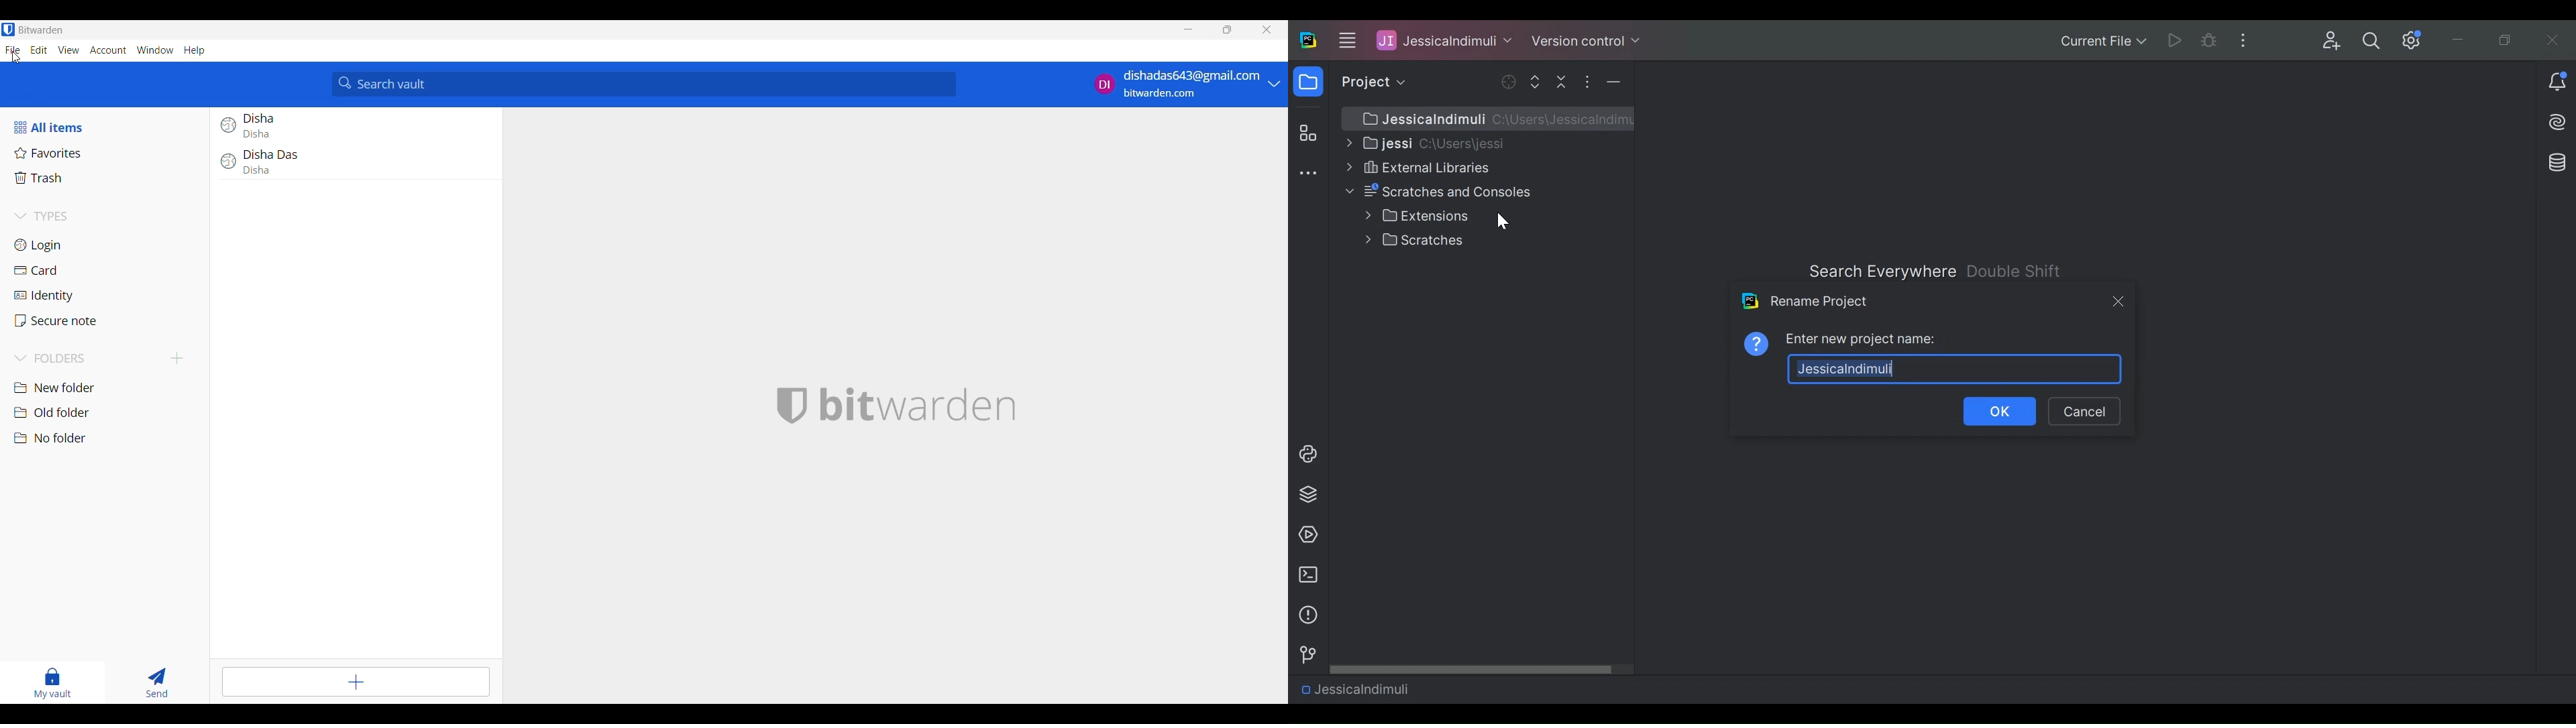 This screenshot has height=728, width=2576. What do you see at coordinates (356, 682) in the screenshot?
I see `Add item` at bounding box center [356, 682].